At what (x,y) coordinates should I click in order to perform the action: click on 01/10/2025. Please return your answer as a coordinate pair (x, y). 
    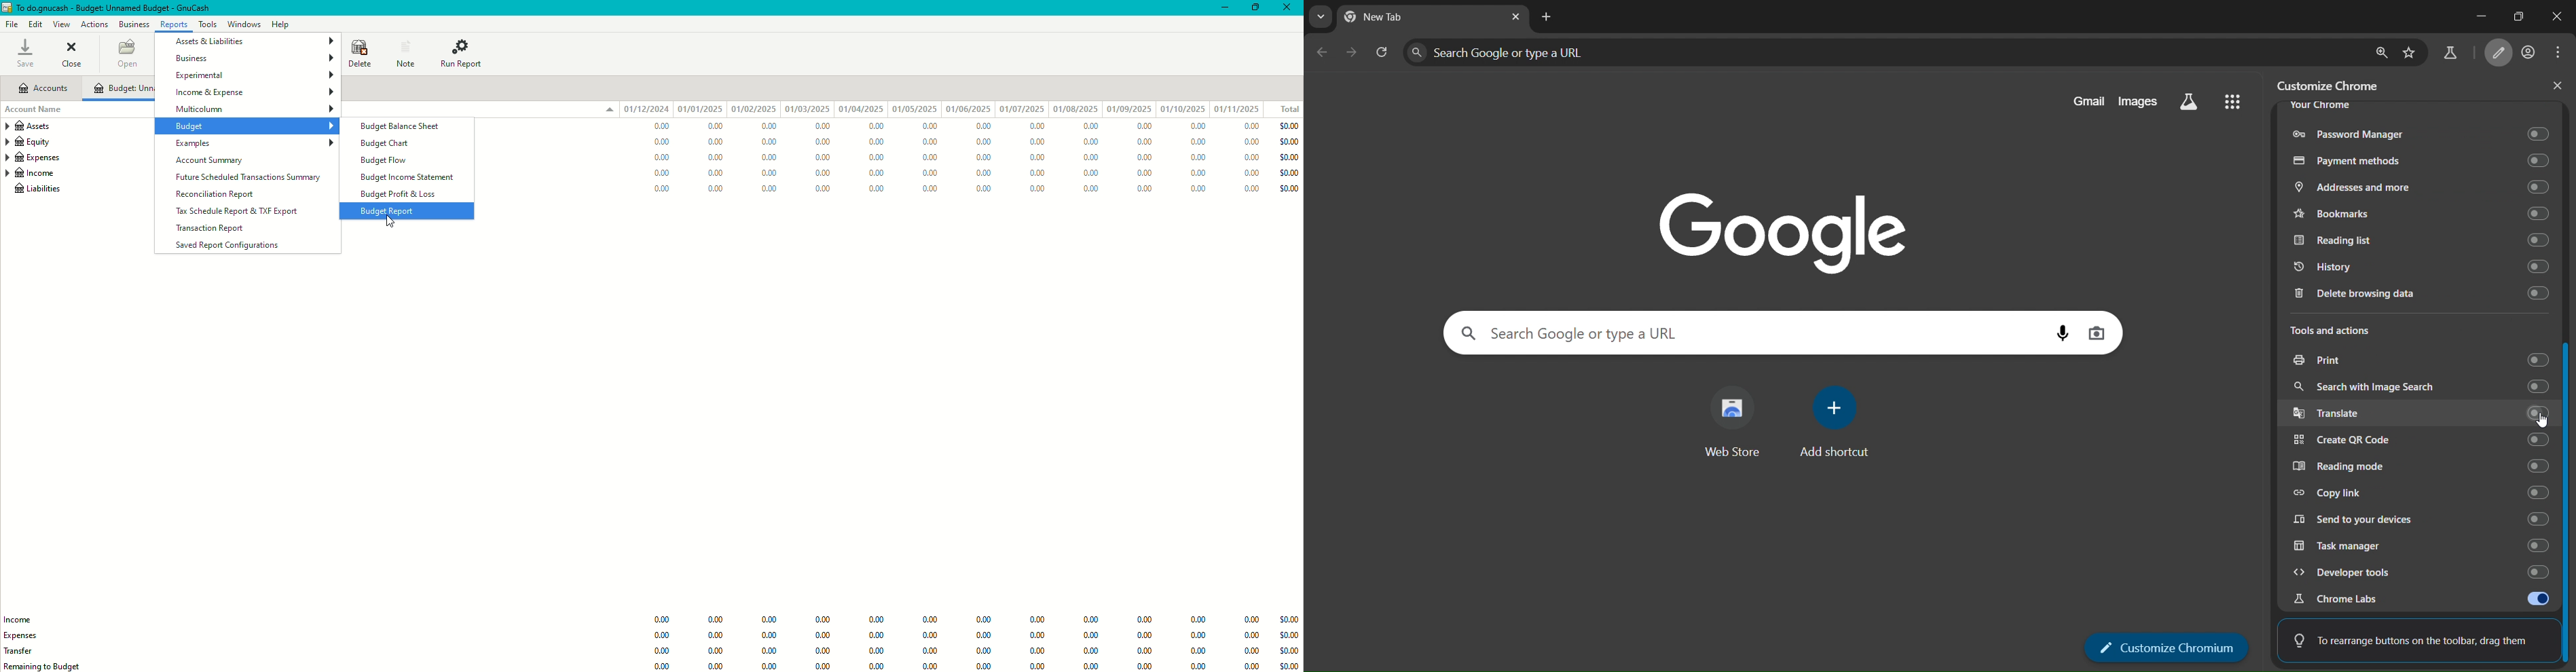
    Looking at the image, I should click on (1182, 109).